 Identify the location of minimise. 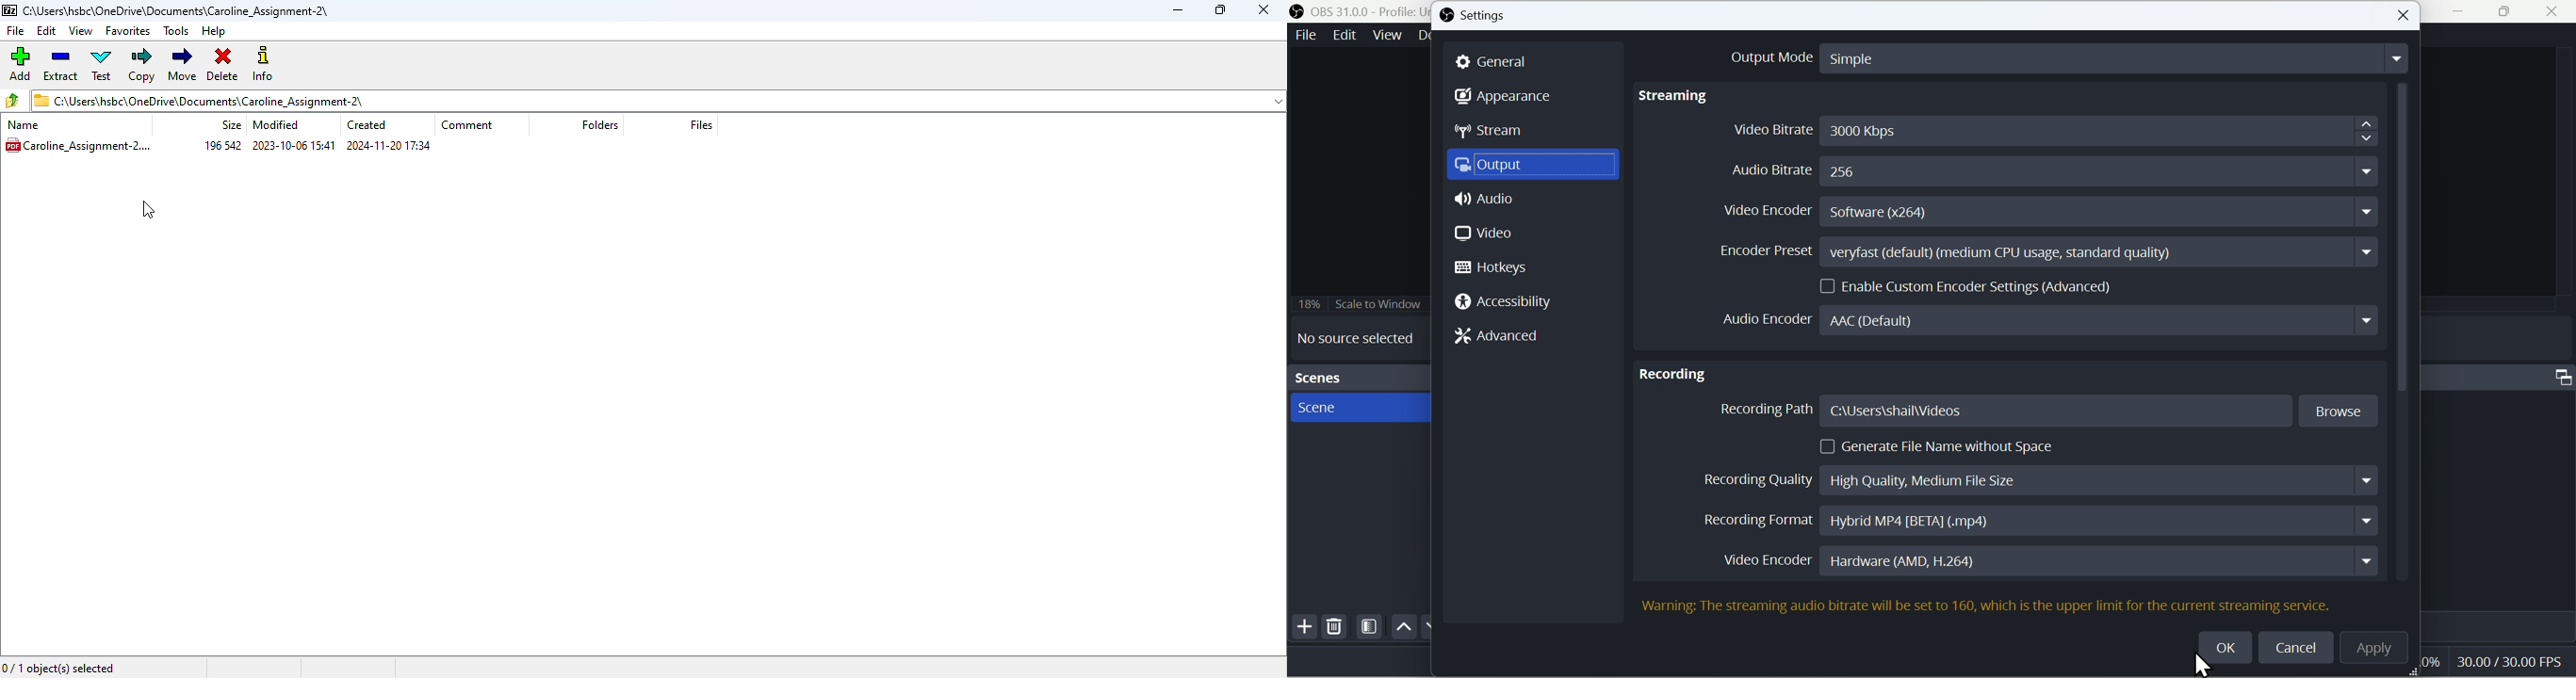
(2464, 13).